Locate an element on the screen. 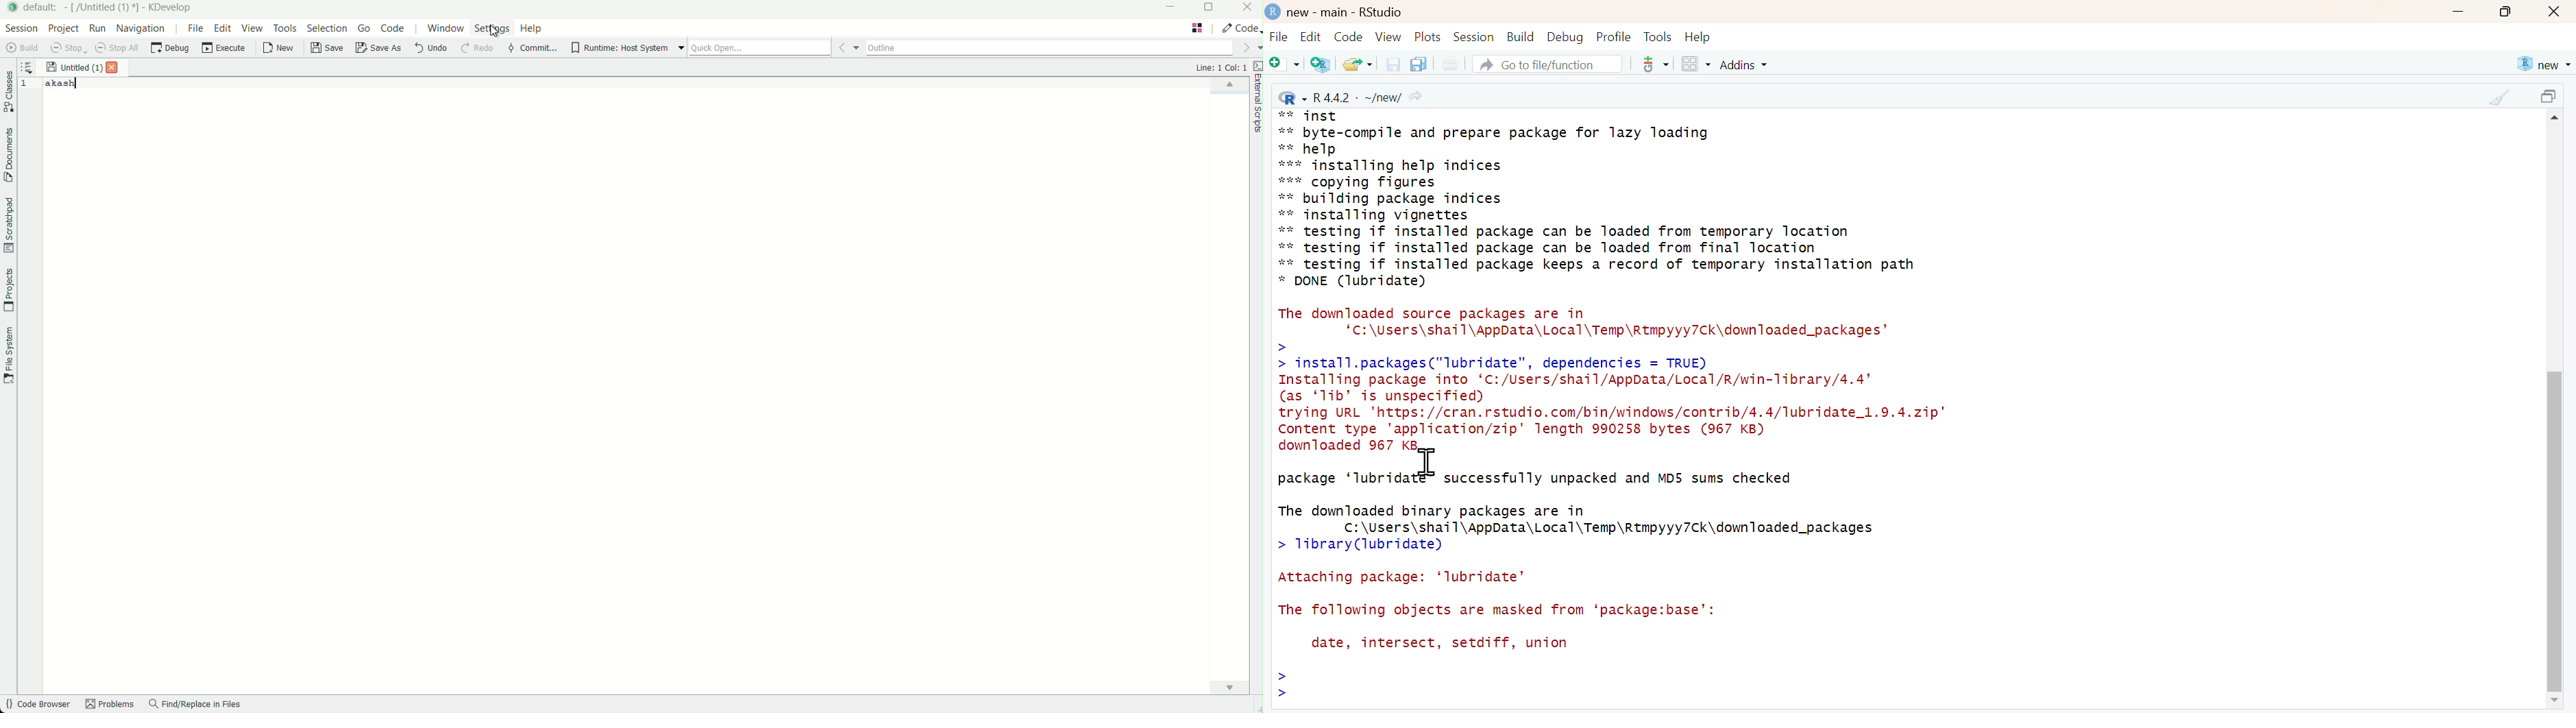 The width and height of the screenshot is (2576, 728). print is located at coordinates (1449, 64).